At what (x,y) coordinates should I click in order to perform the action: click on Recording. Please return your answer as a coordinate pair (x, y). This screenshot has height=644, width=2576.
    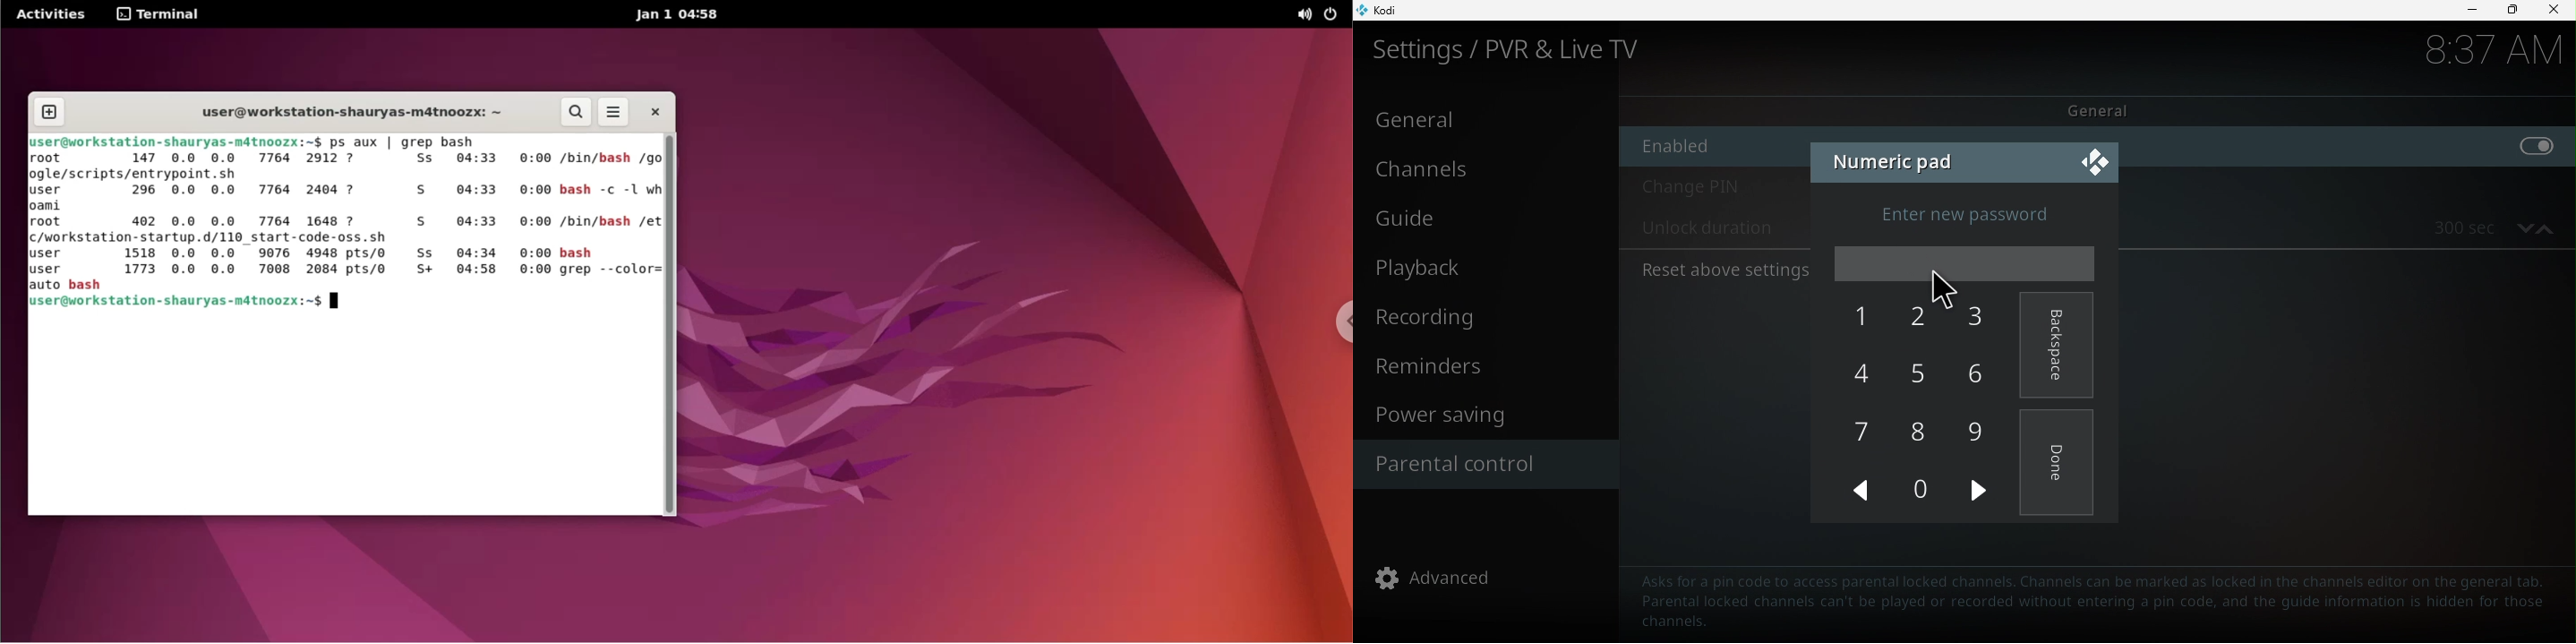
    Looking at the image, I should click on (1482, 315).